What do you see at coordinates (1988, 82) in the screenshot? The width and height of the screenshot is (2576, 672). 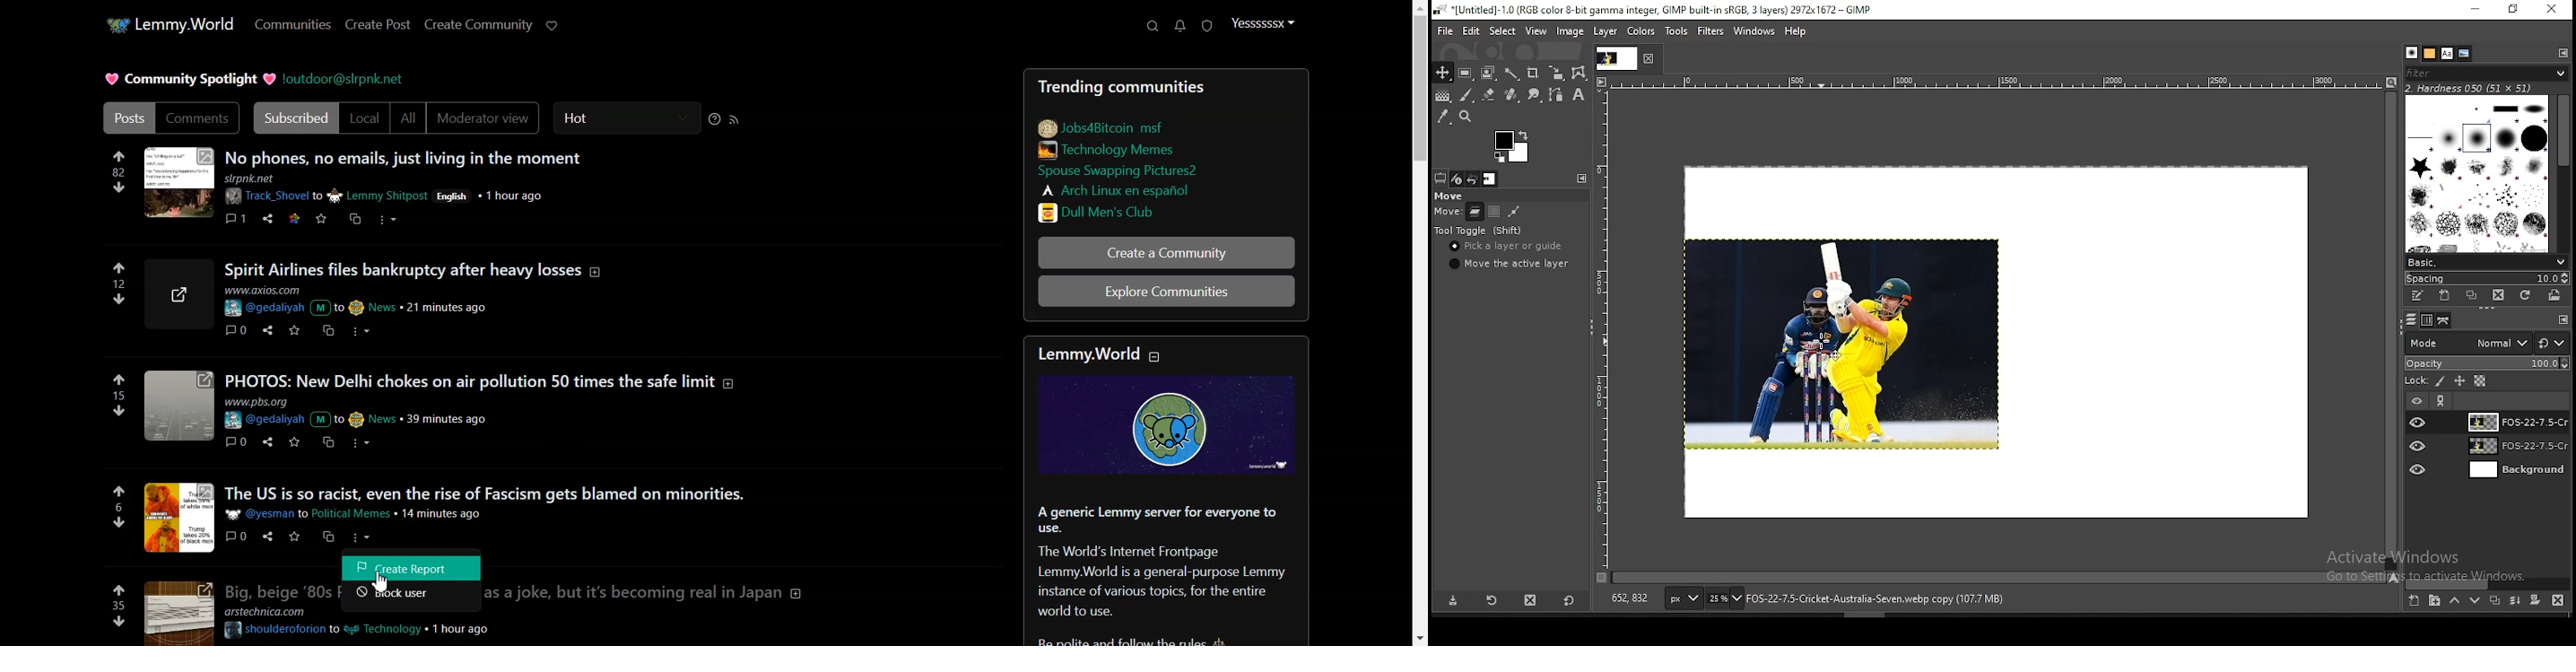 I see `scale` at bounding box center [1988, 82].